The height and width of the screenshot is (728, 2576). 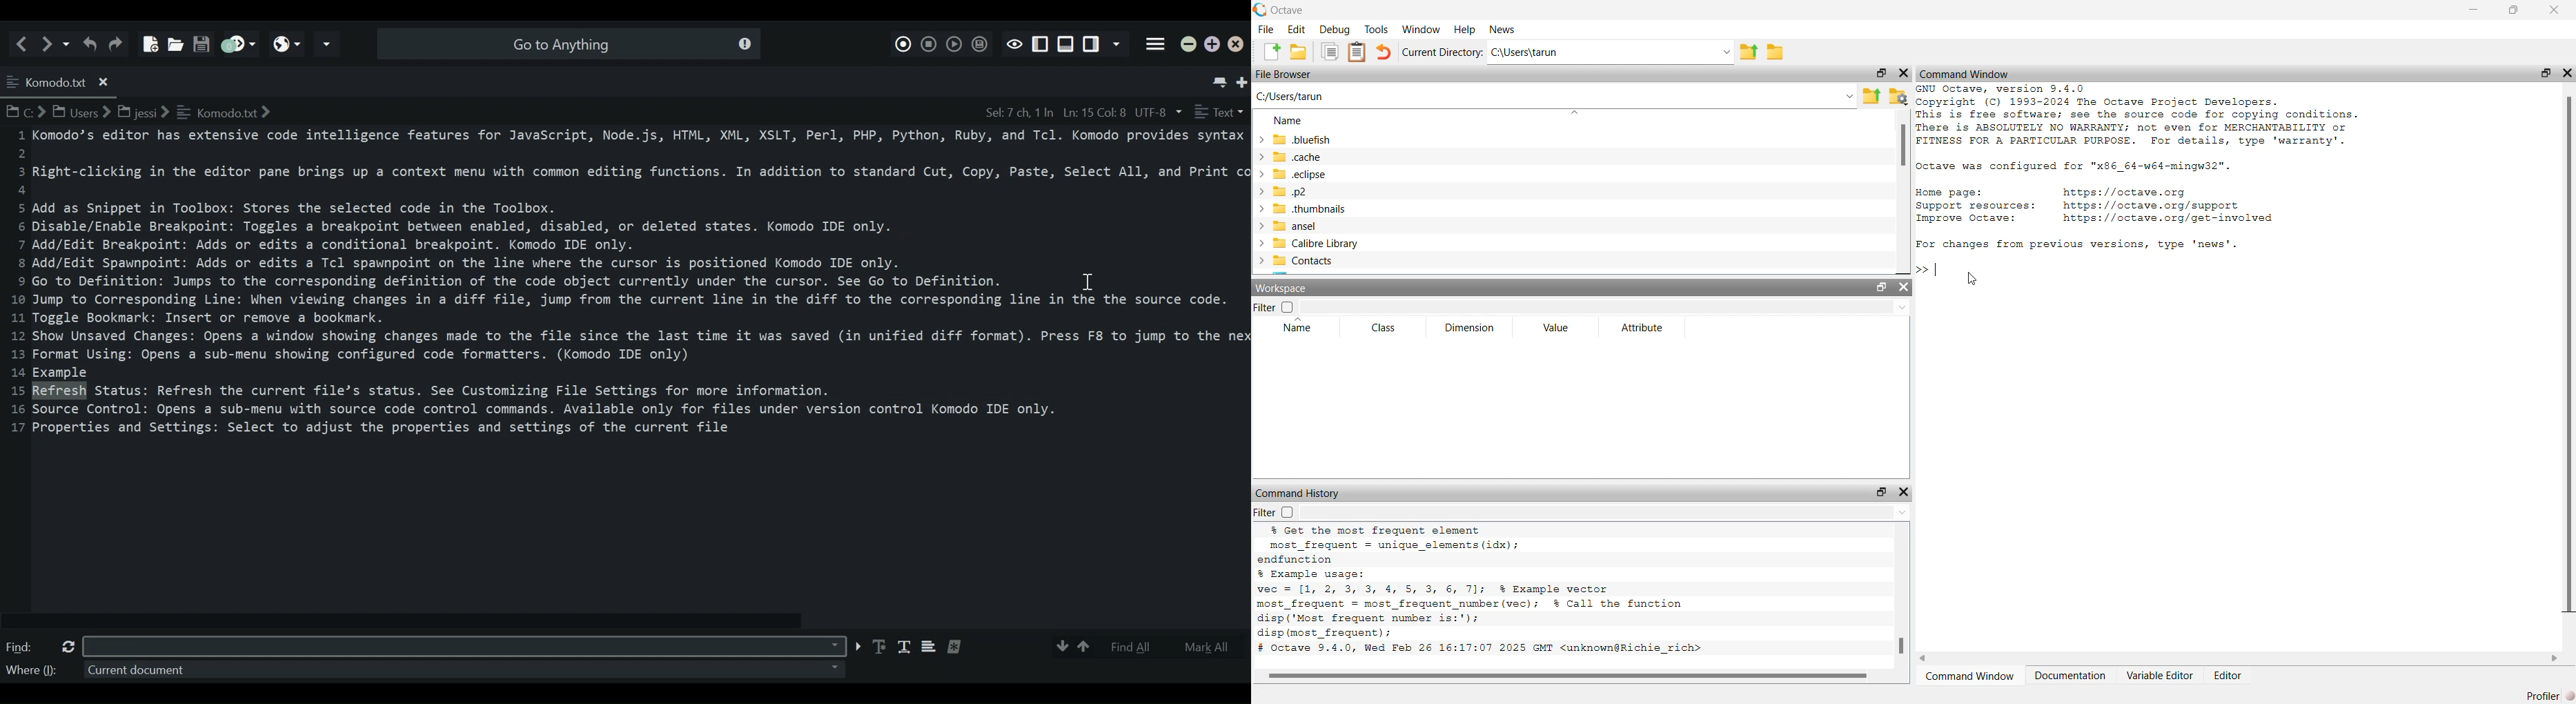 I want to click on Undock Widget, so click(x=1882, y=286).